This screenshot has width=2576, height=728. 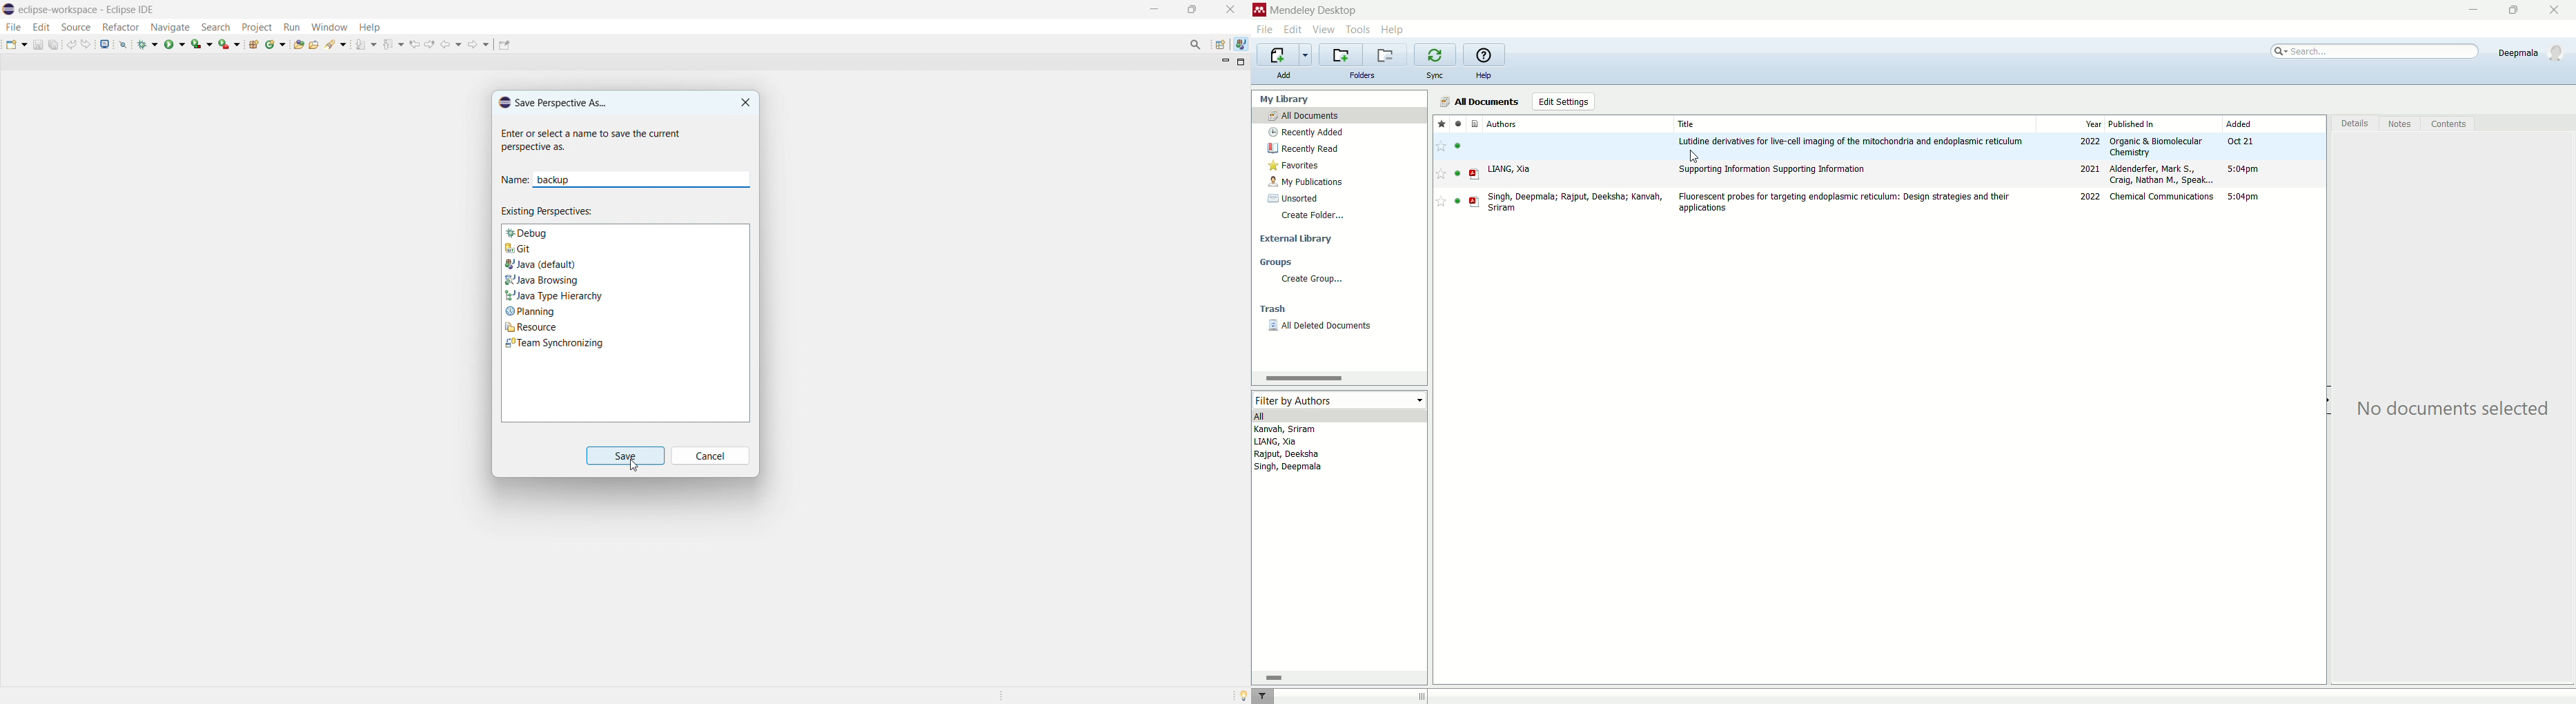 I want to click on read/unread, so click(x=1461, y=173).